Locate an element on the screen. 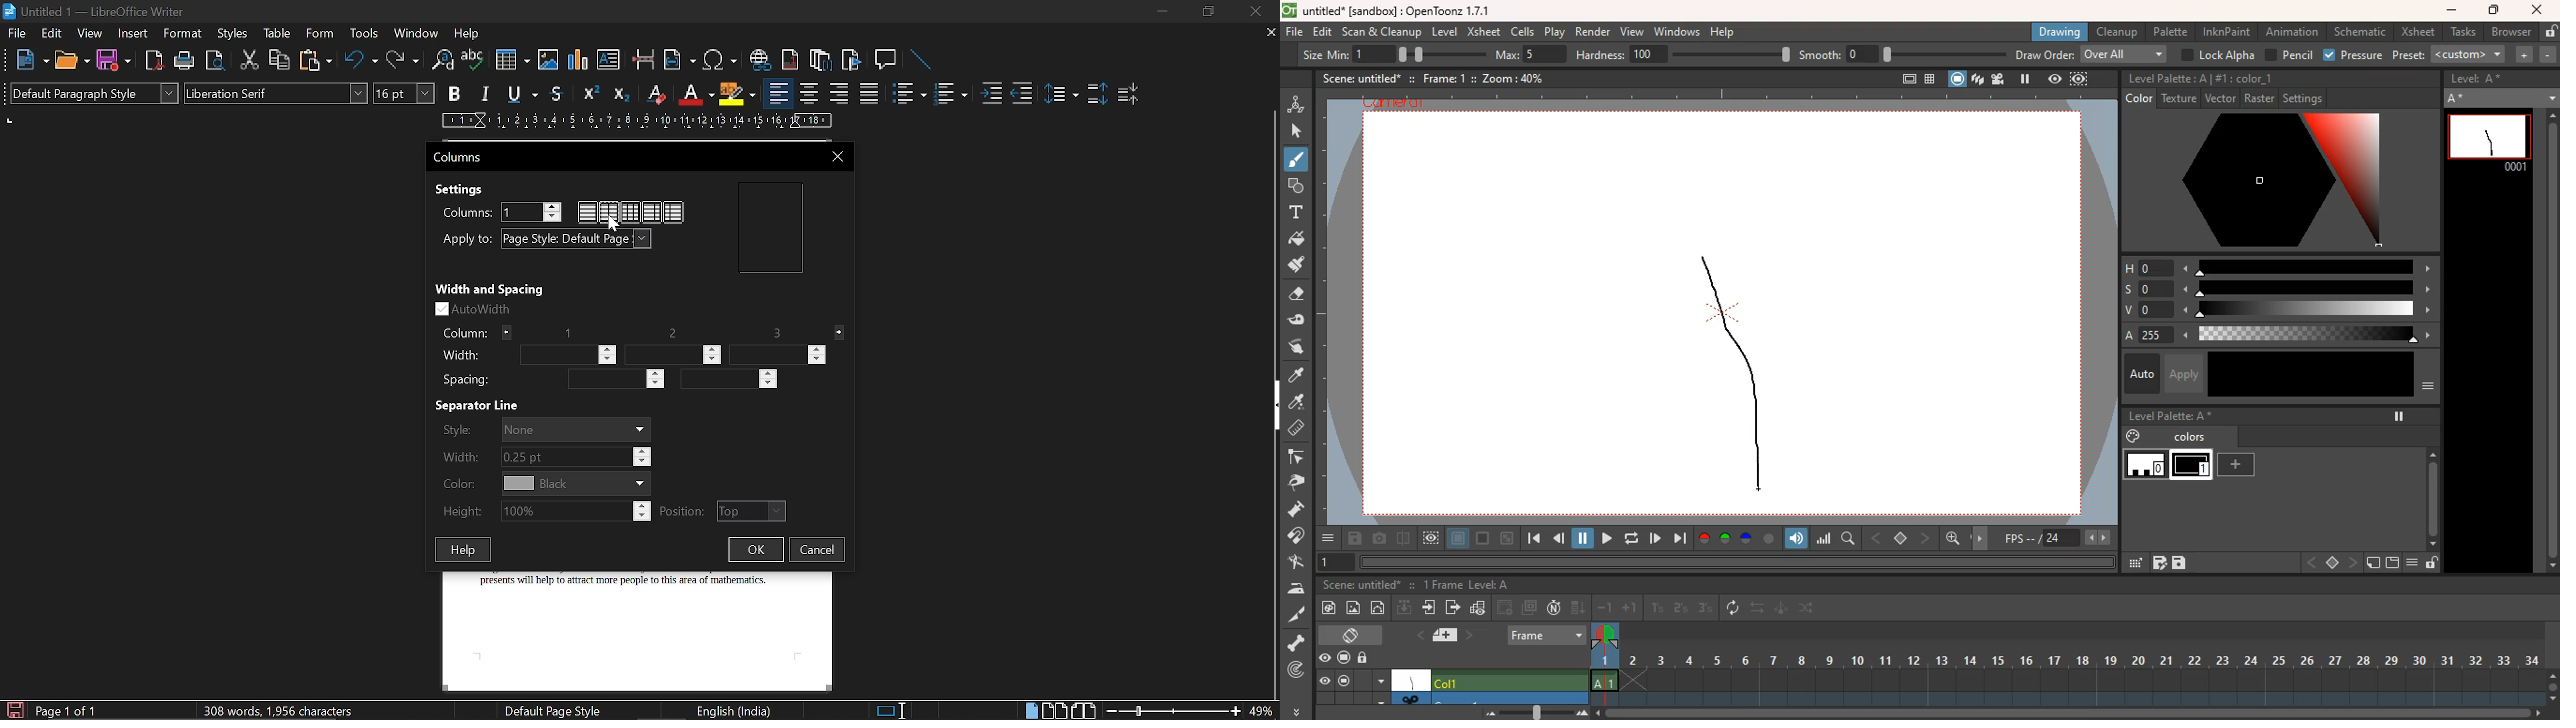  horizontal scrollbar is located at coordinates (1737, 562).